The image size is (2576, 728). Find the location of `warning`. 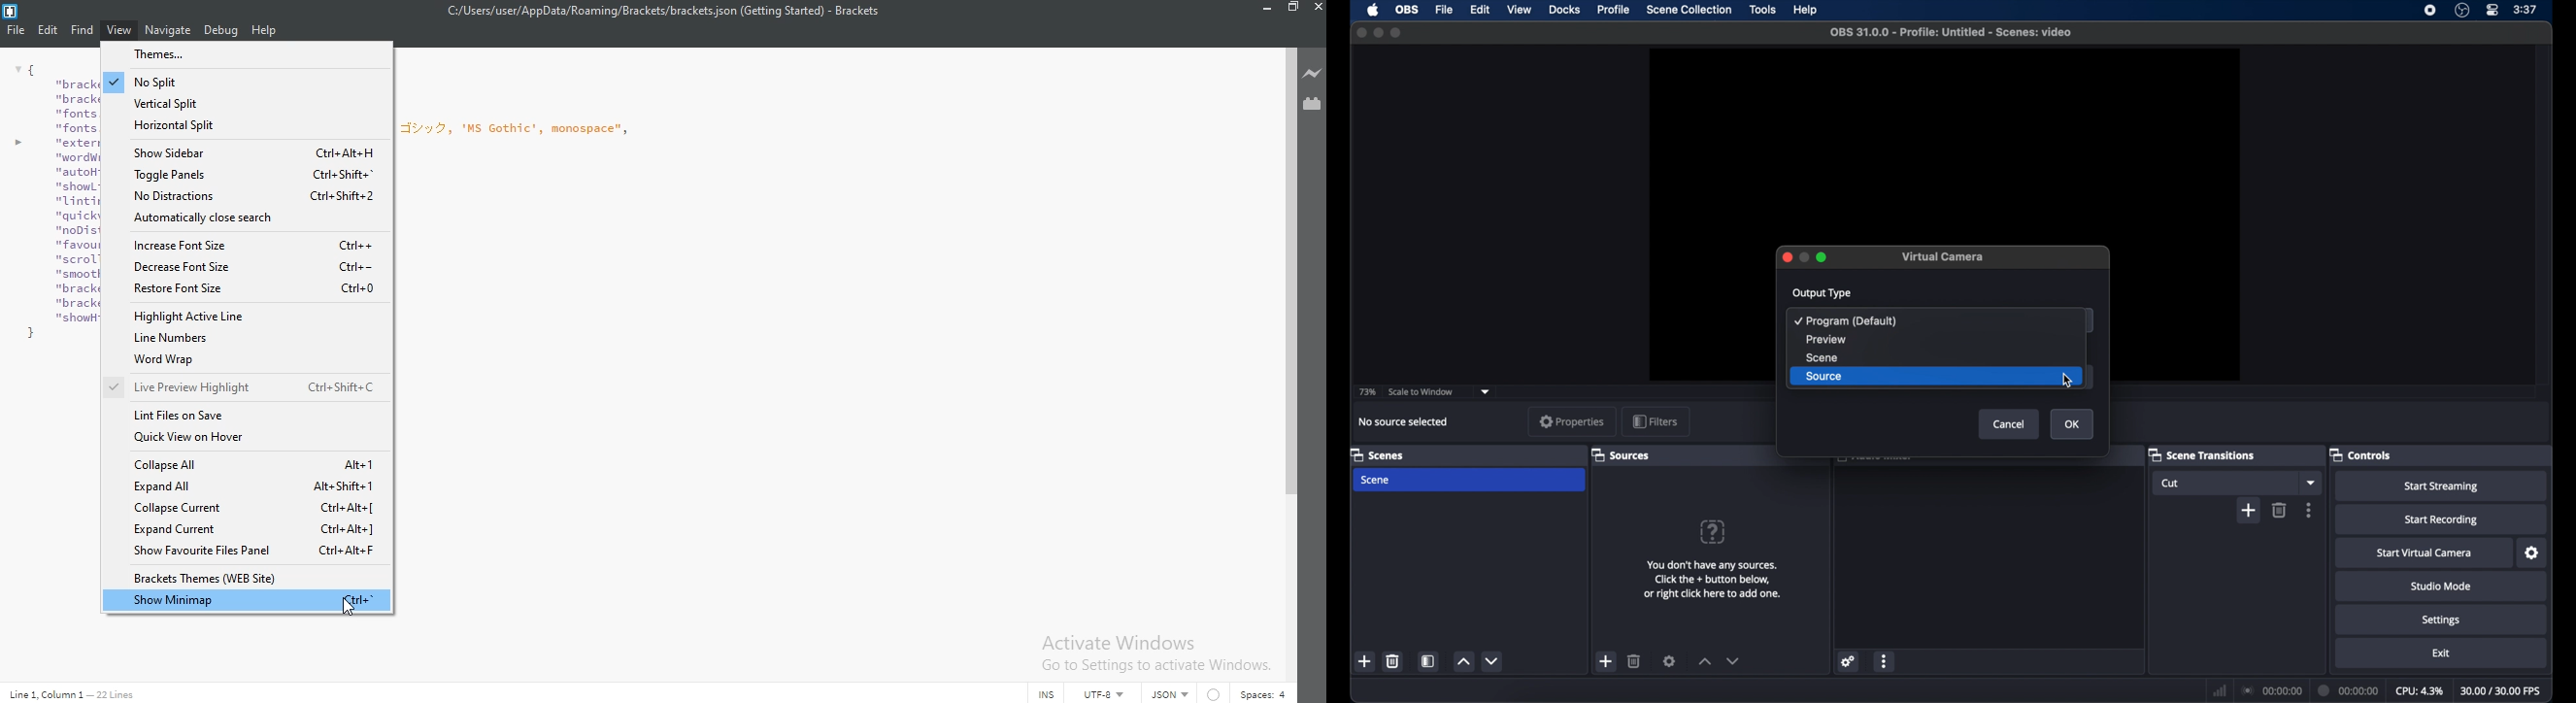

warning is located at coordinates (1214, 693).